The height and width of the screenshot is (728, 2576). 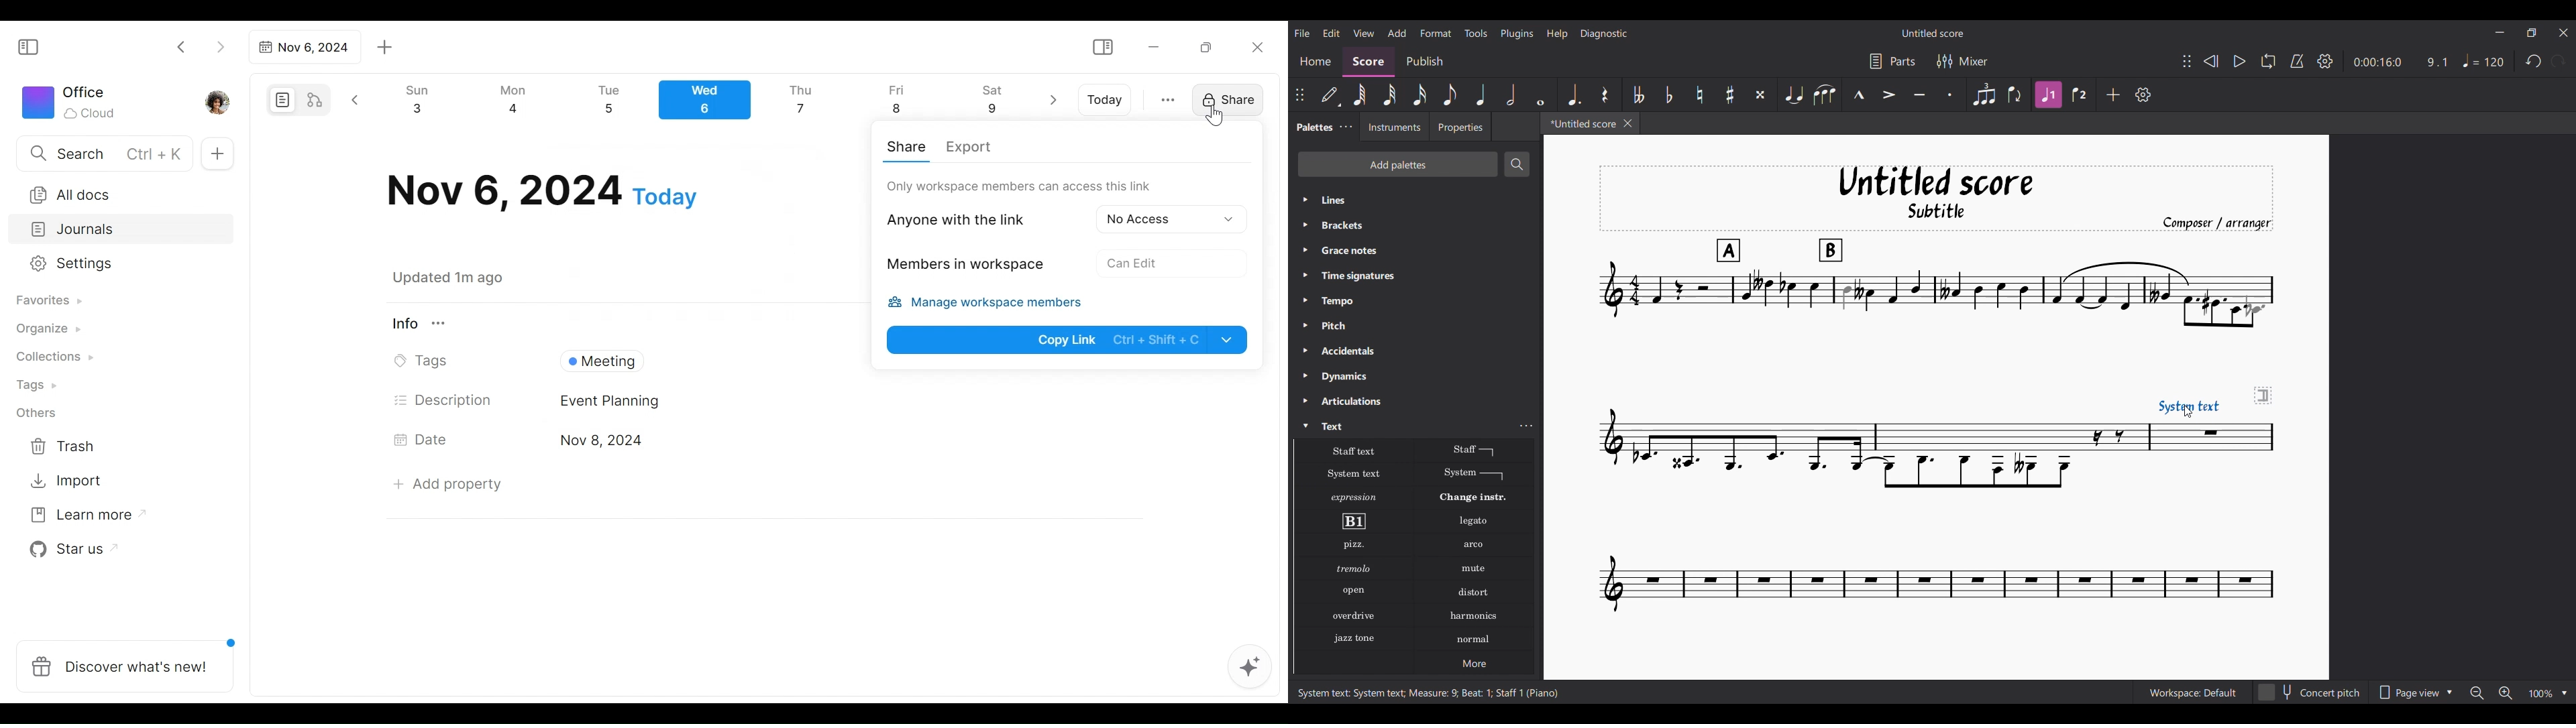 What do you see at coordinates (2310, 692) in the screenshot?
I see `Concert pitch toggle` at bounding box center [2310, 692].